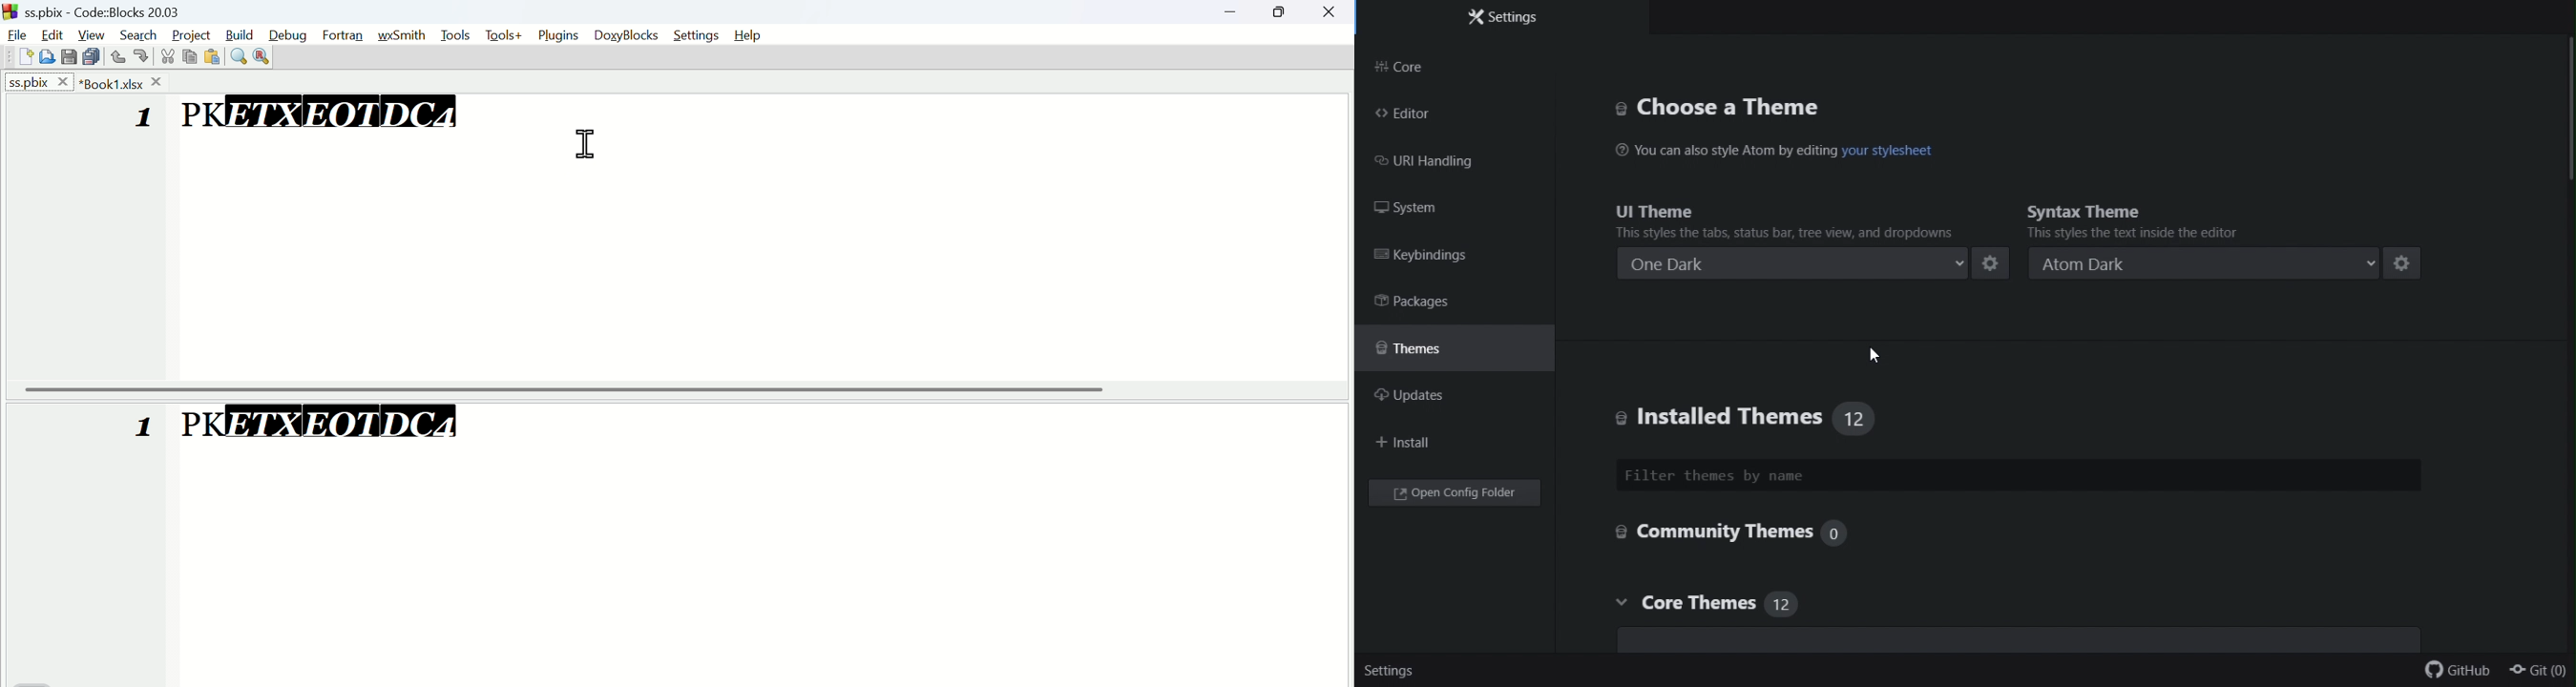 The height and width of the screenshot is (700, 2576). I want to click on Cursor, so click(587, 145).